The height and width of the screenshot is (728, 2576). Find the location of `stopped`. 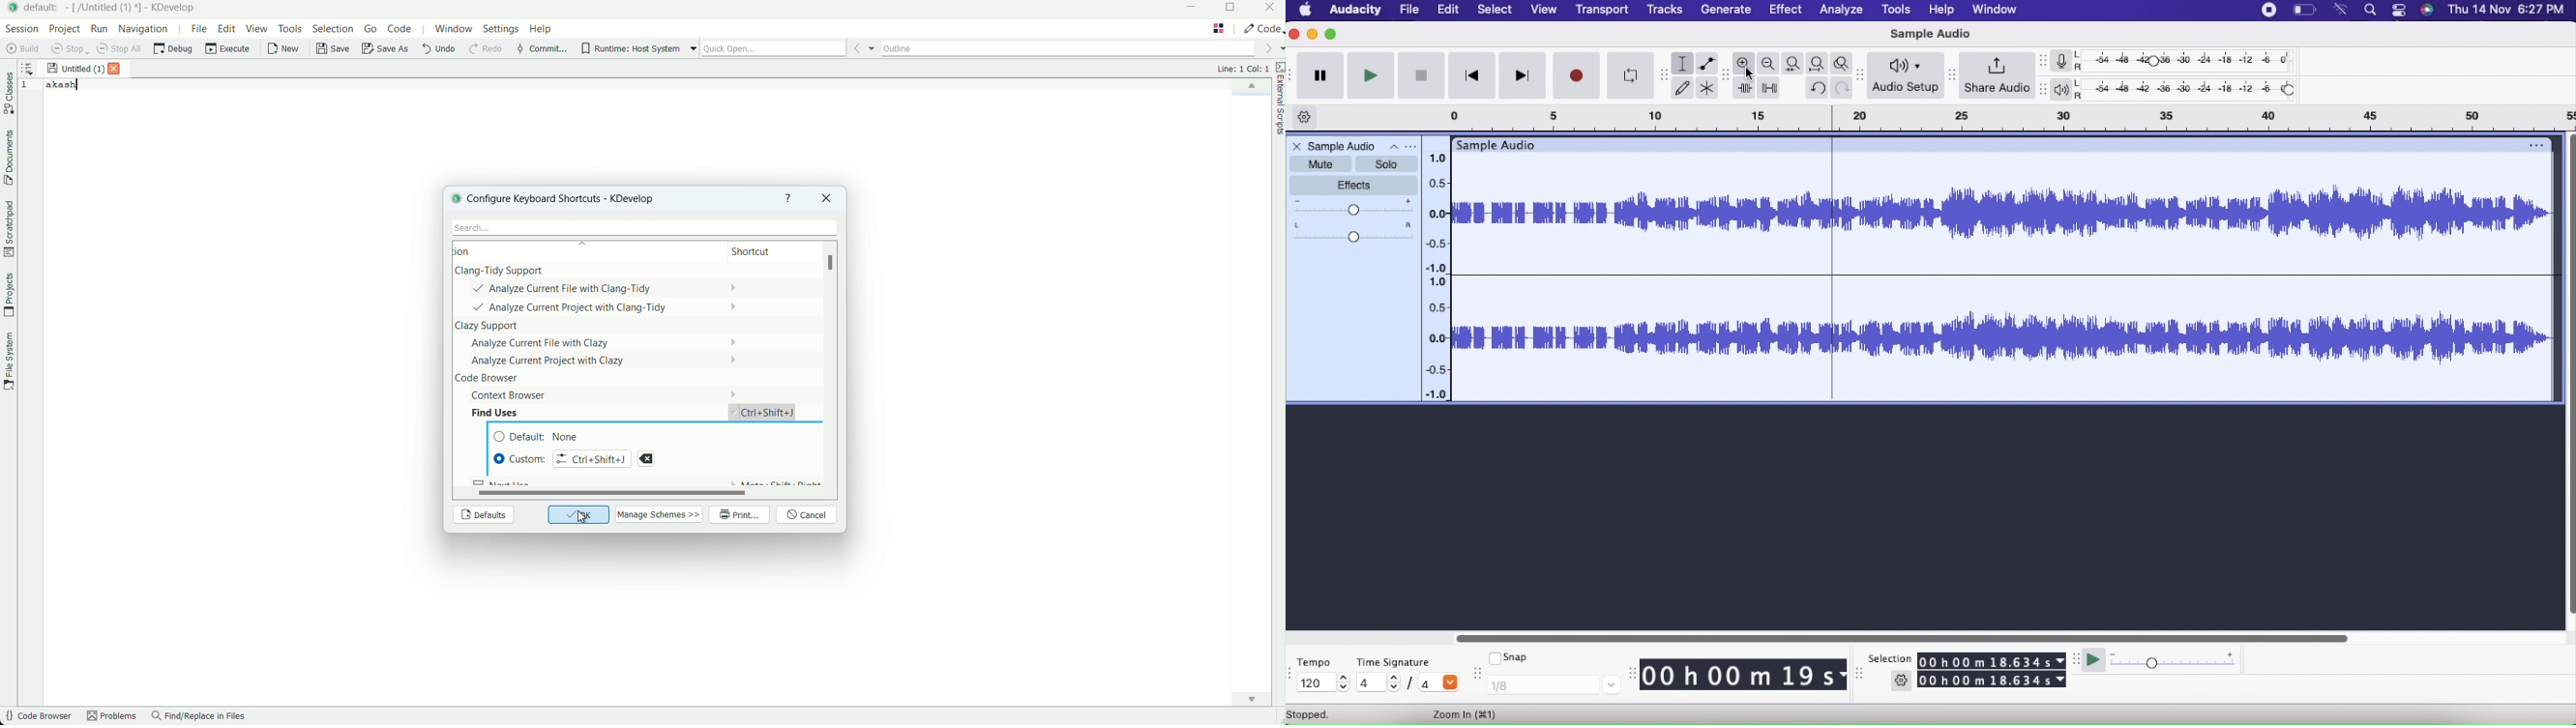

stopped is located at coordinates (1318, 714).